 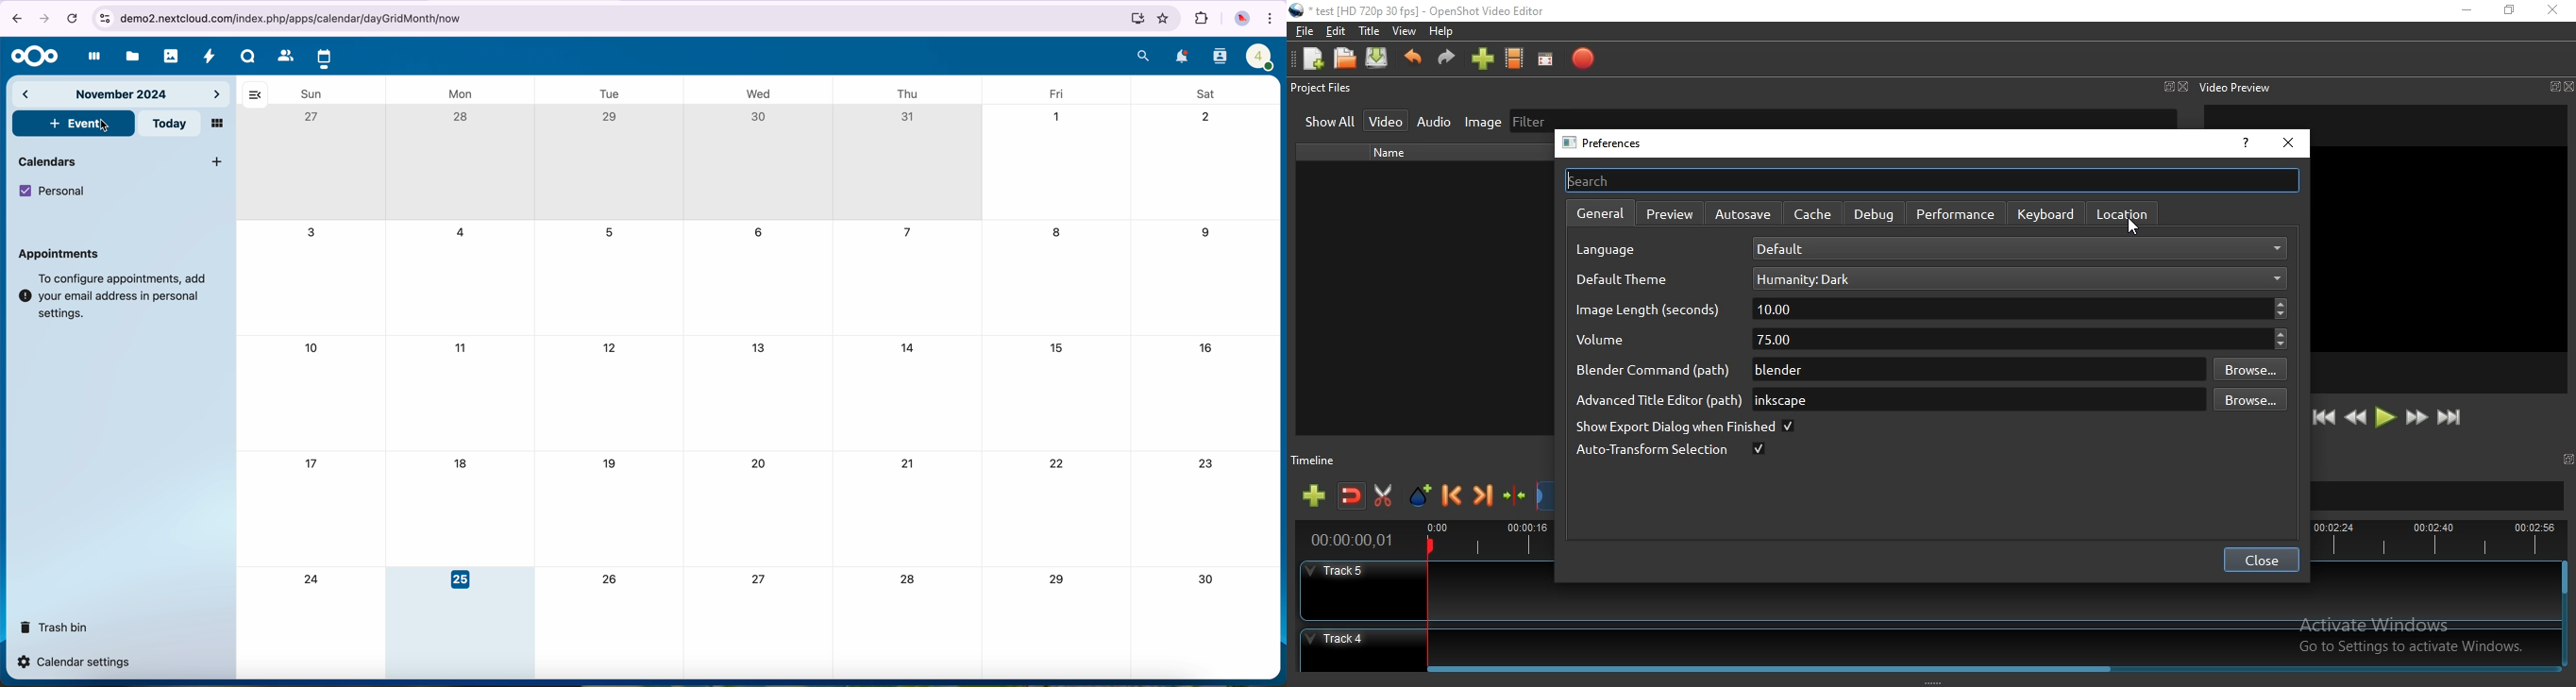 I want to click on blender, so click(x=1976, y=370).